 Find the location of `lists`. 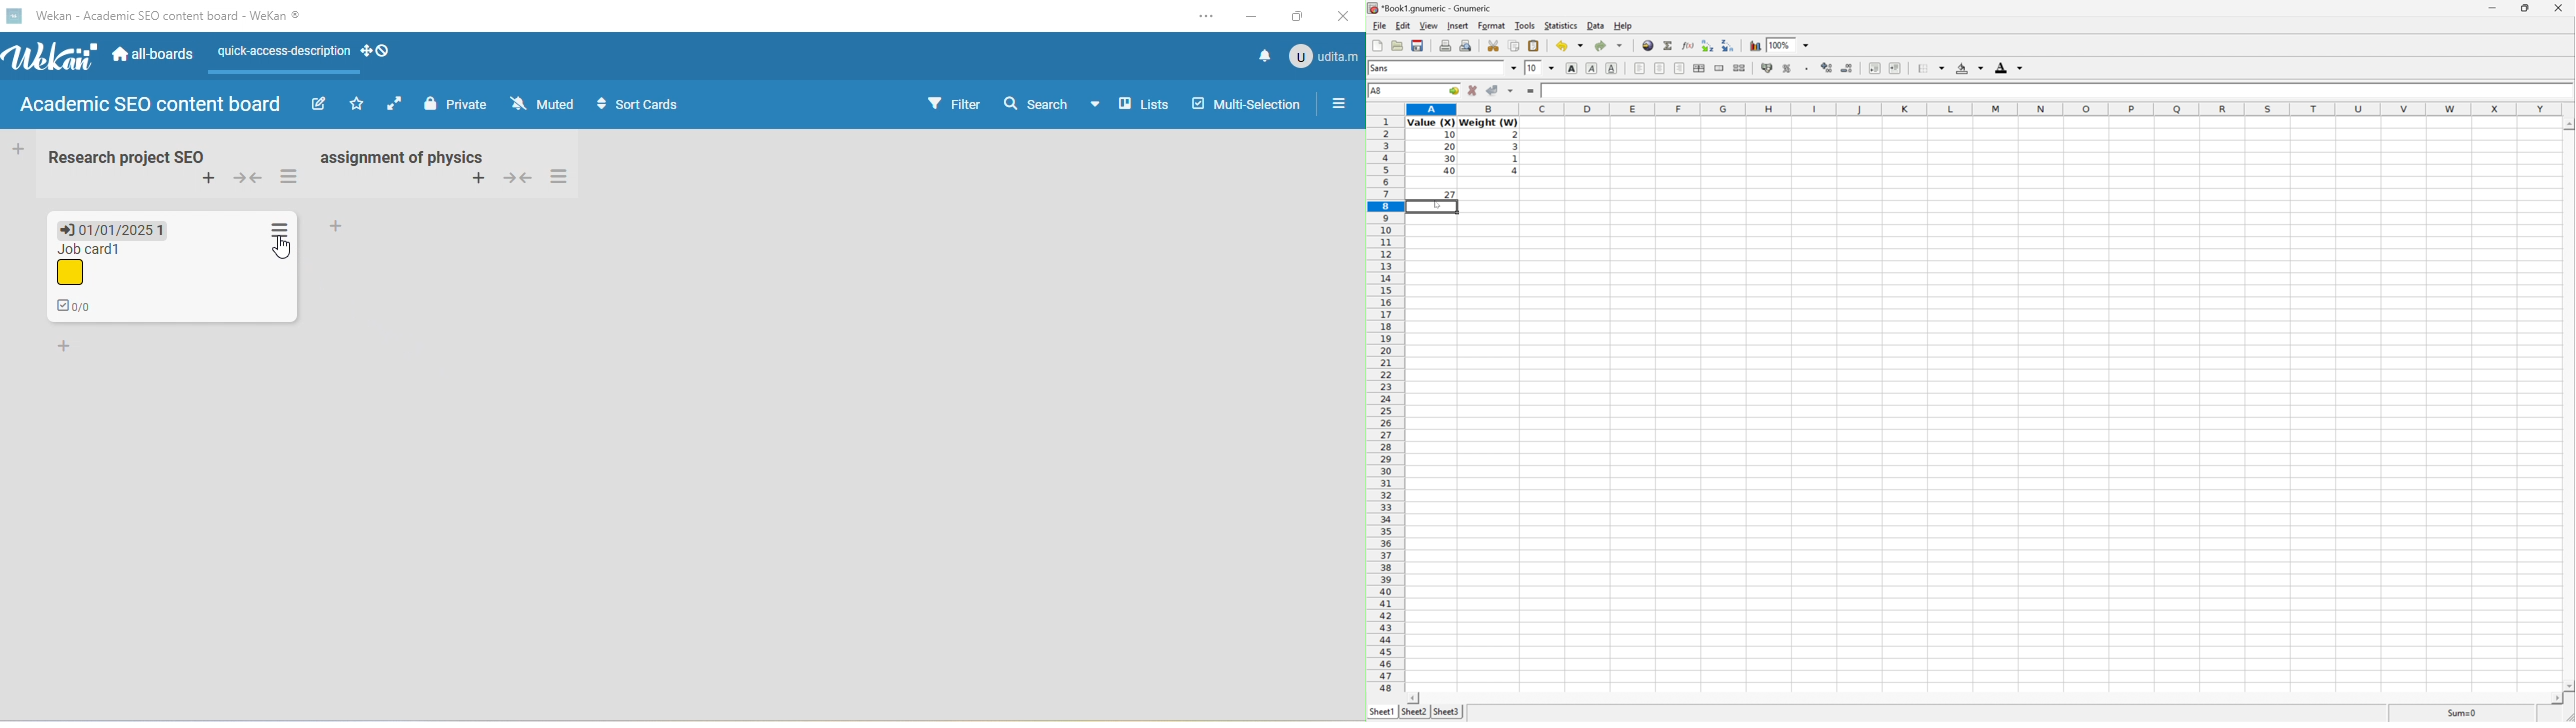

lists is located at coordinates (1144, 105).